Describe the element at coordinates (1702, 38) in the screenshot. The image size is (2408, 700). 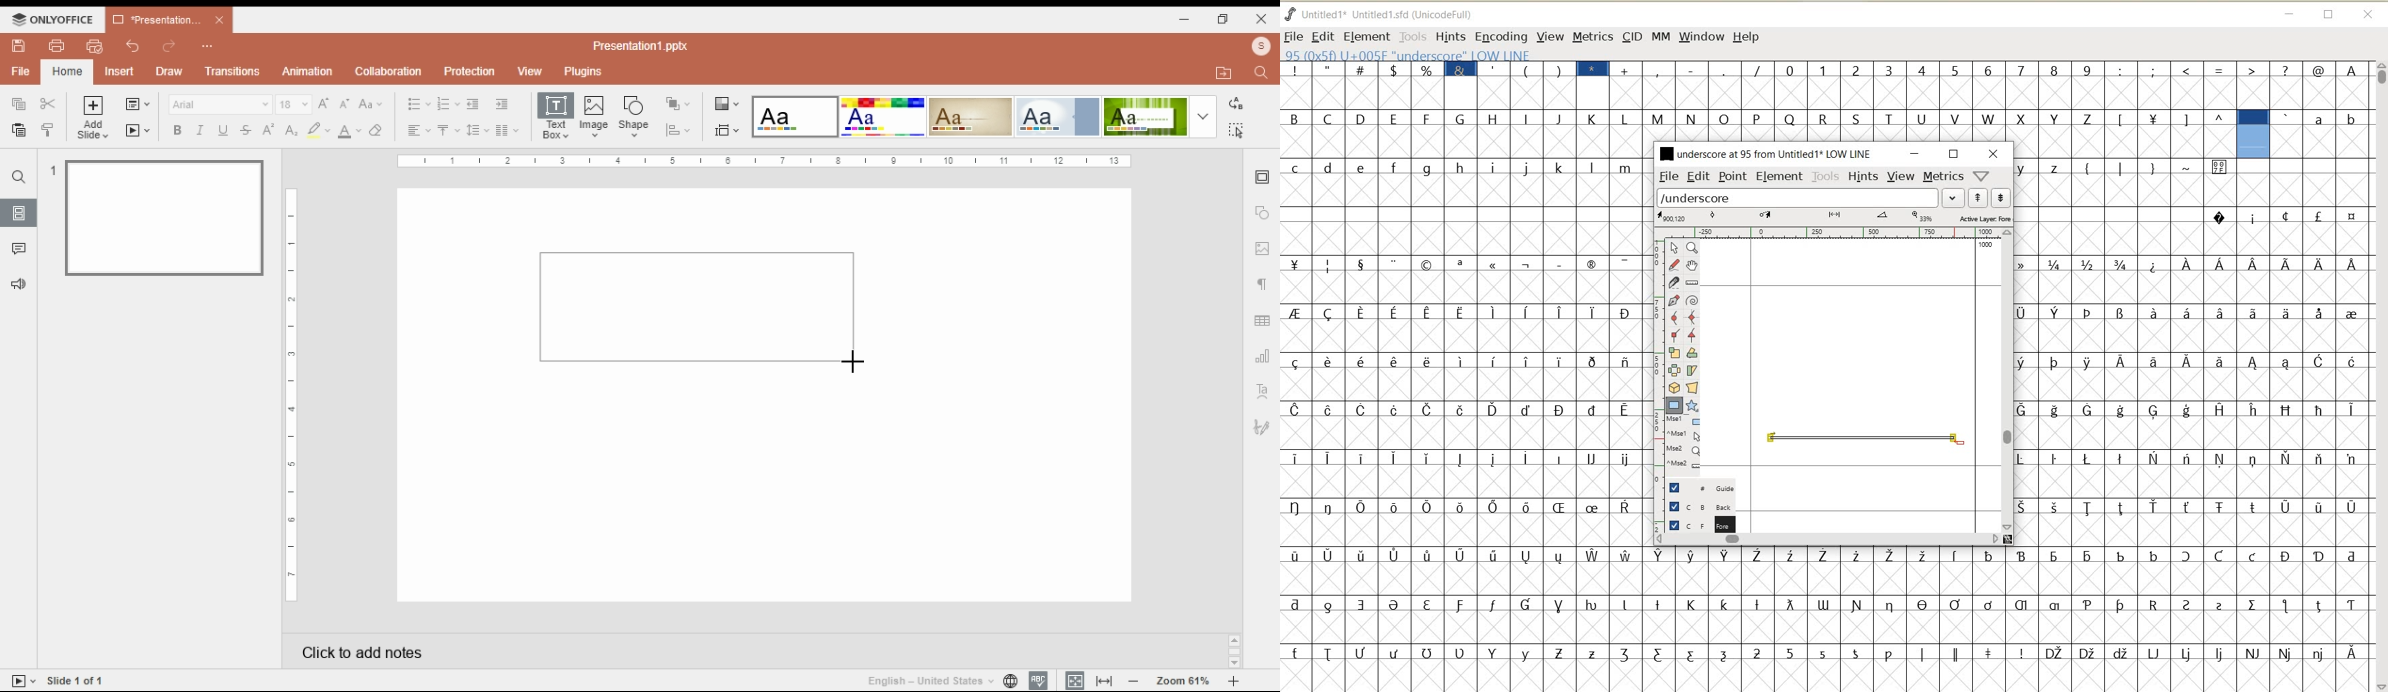
I see `WINDOW` at that location.